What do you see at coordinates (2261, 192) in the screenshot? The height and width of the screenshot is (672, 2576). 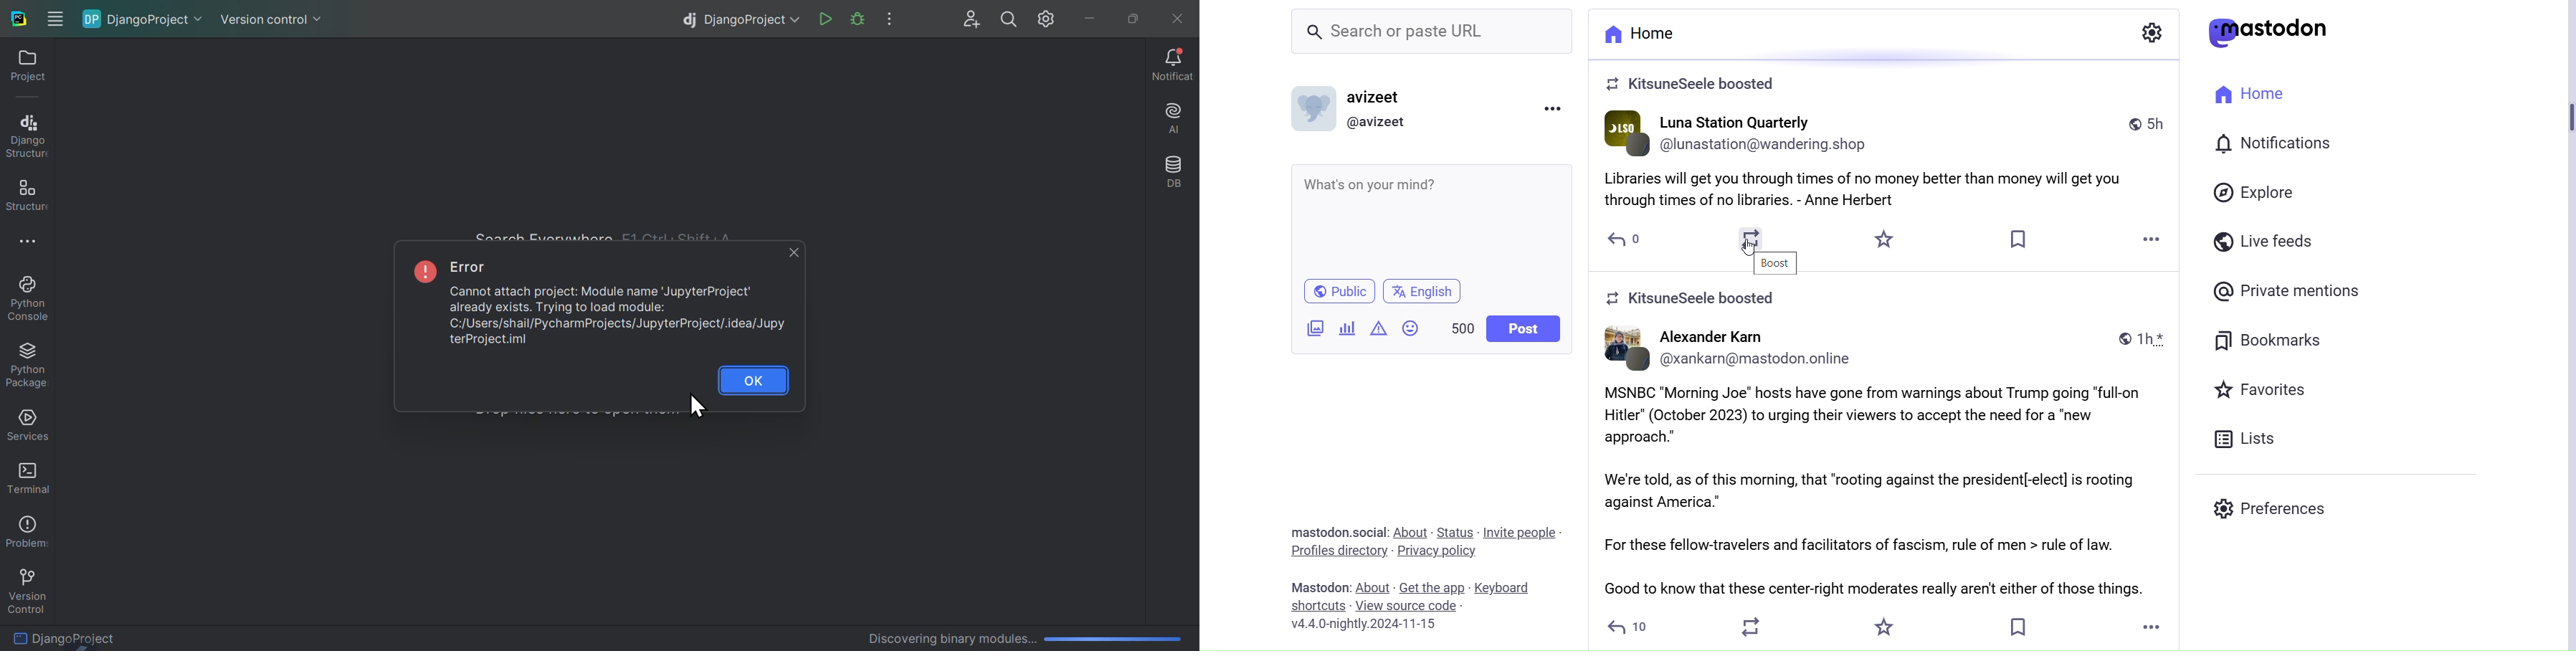 I see `Explore` at bounding box center [2261, 192].